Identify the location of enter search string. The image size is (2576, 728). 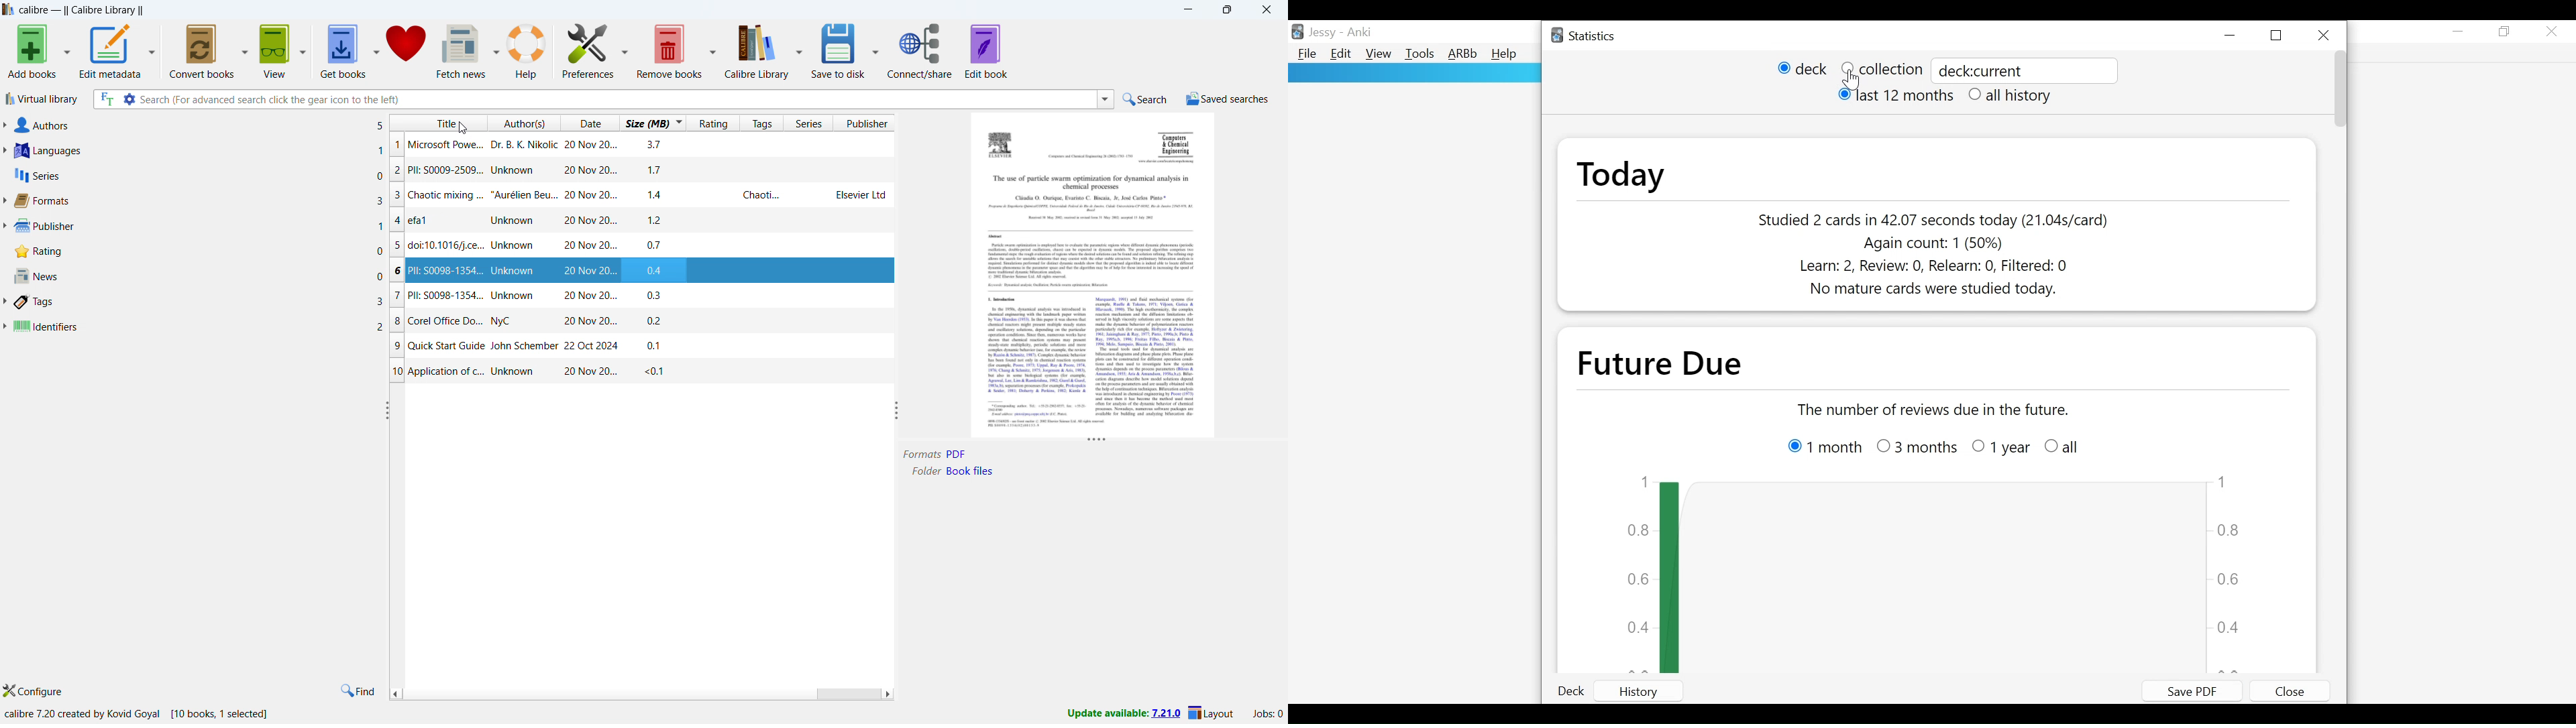
(619, 99).